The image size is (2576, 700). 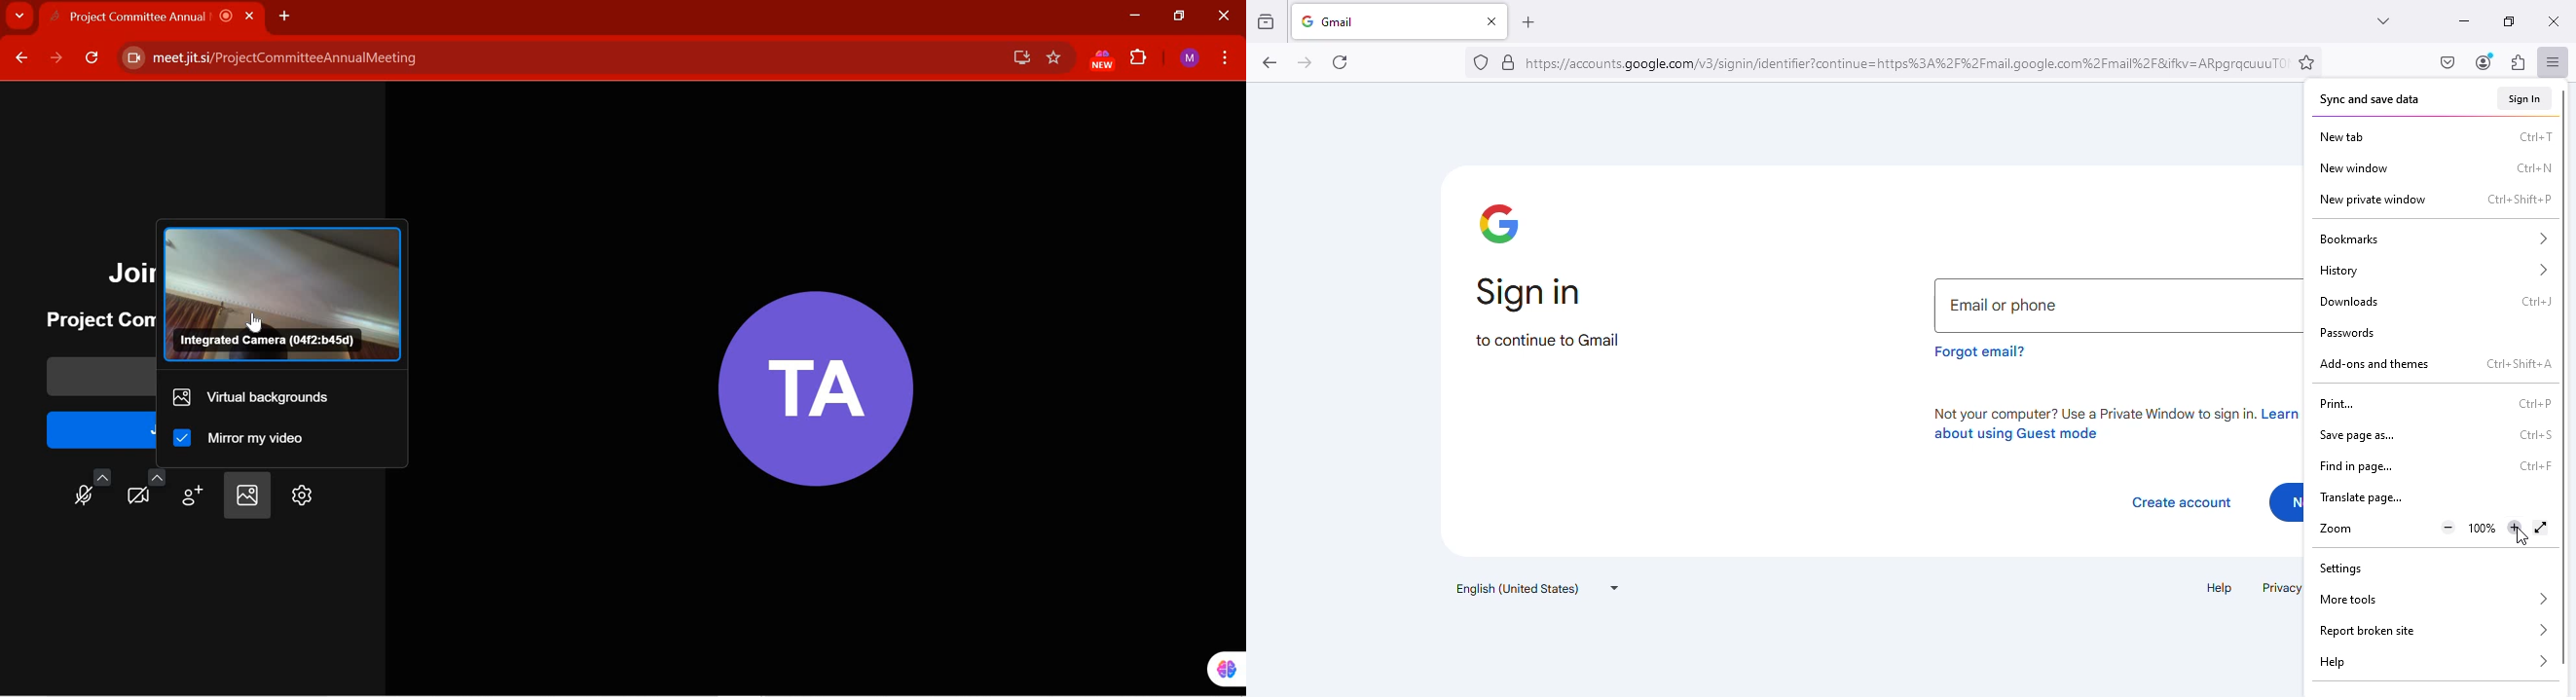 What do you see at coordinates (1221, 16) in the screenshot?
I see `CLOSE` at bounding box center [1221, 16].